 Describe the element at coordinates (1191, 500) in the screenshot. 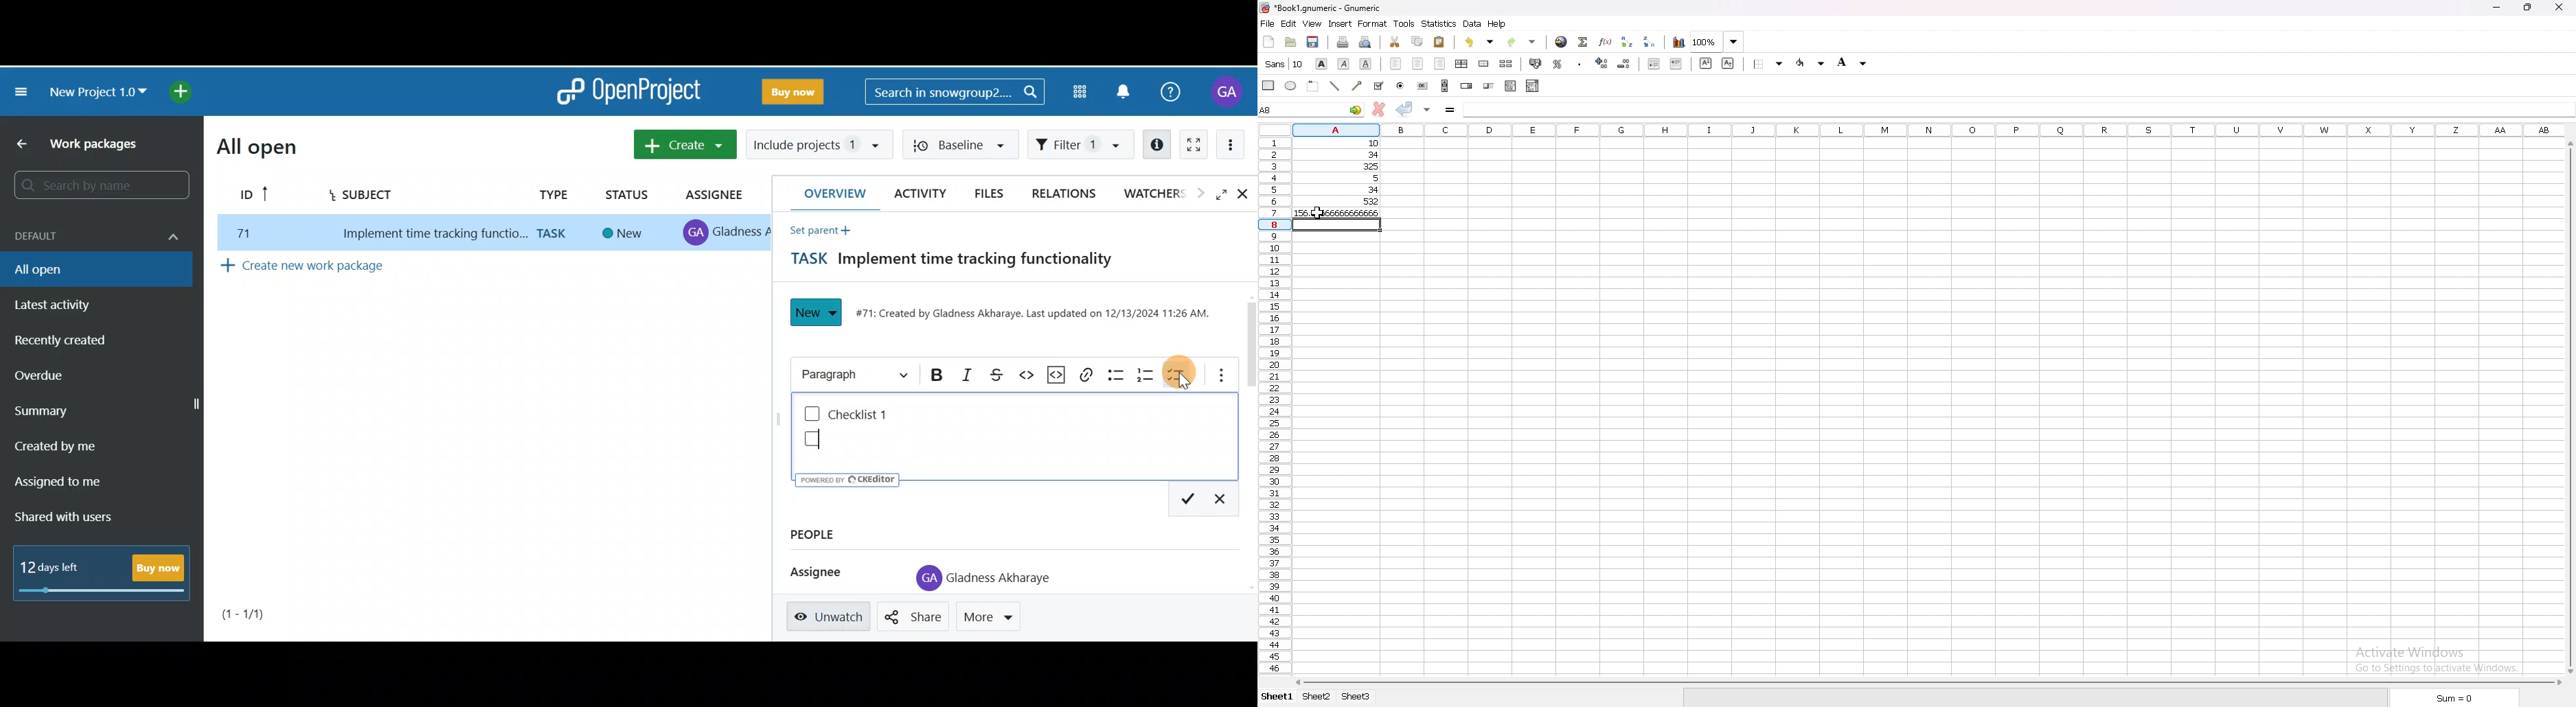

I see `Save` at that location.